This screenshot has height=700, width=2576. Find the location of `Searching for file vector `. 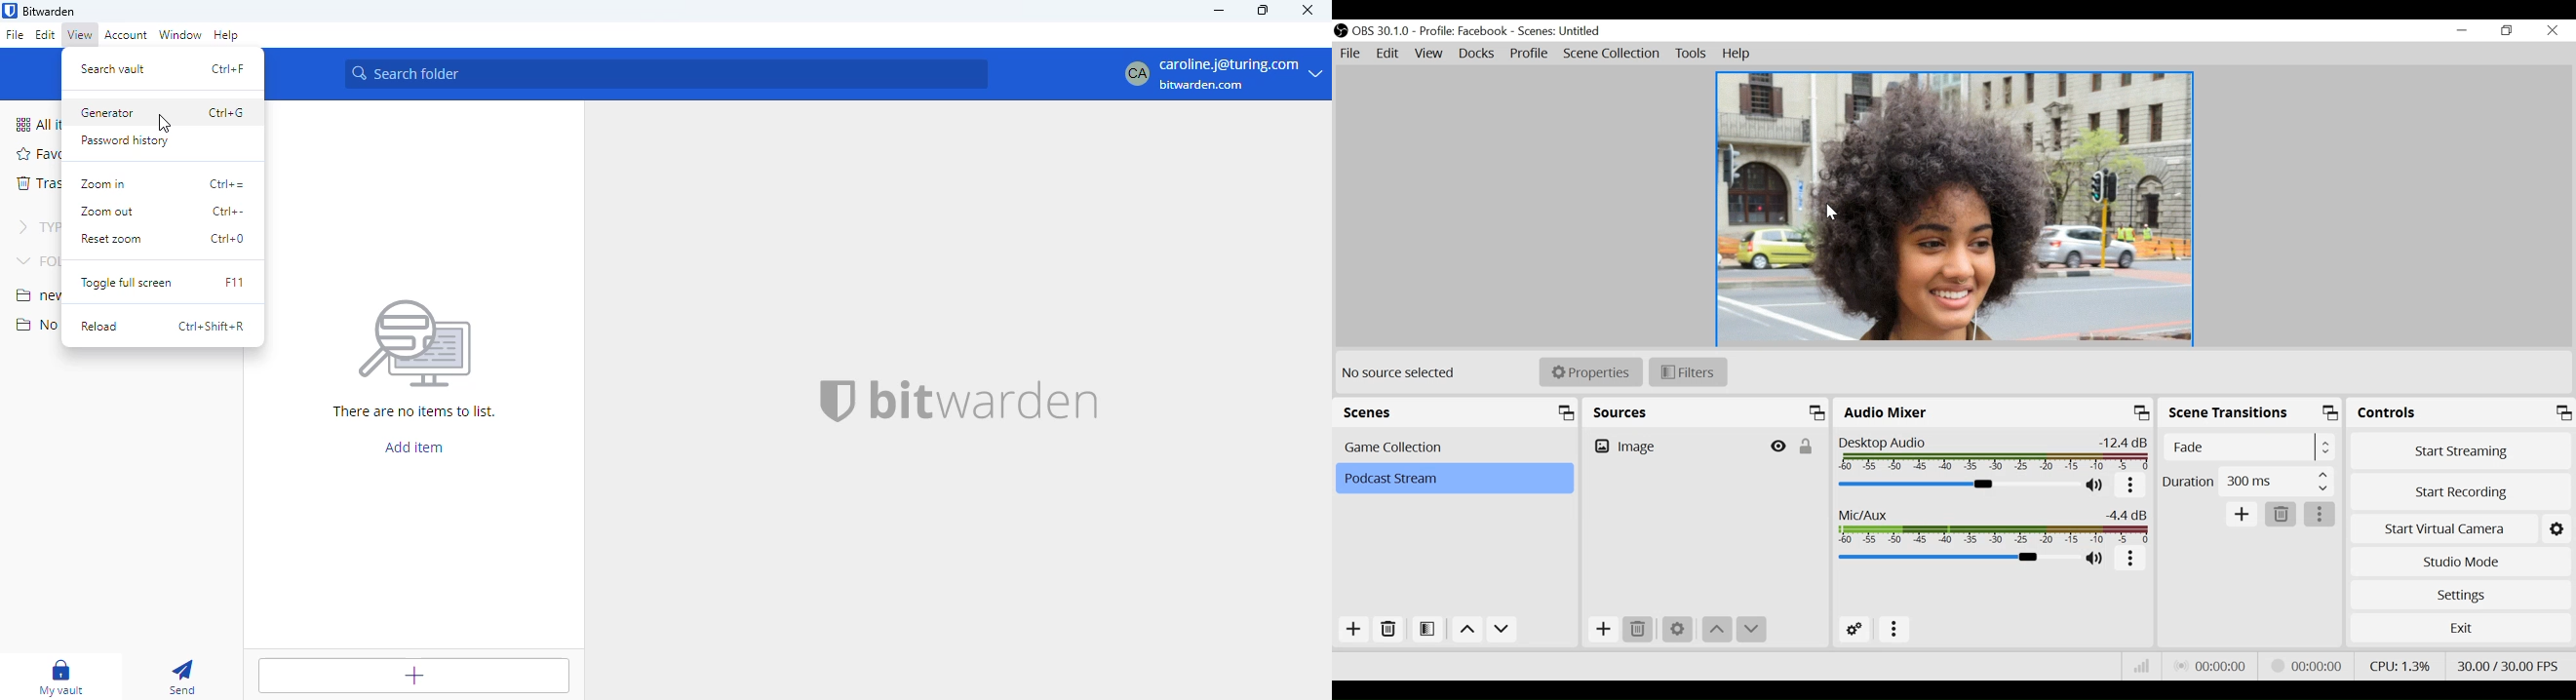

Searching for file vector  is located at coordinates (418, 335).